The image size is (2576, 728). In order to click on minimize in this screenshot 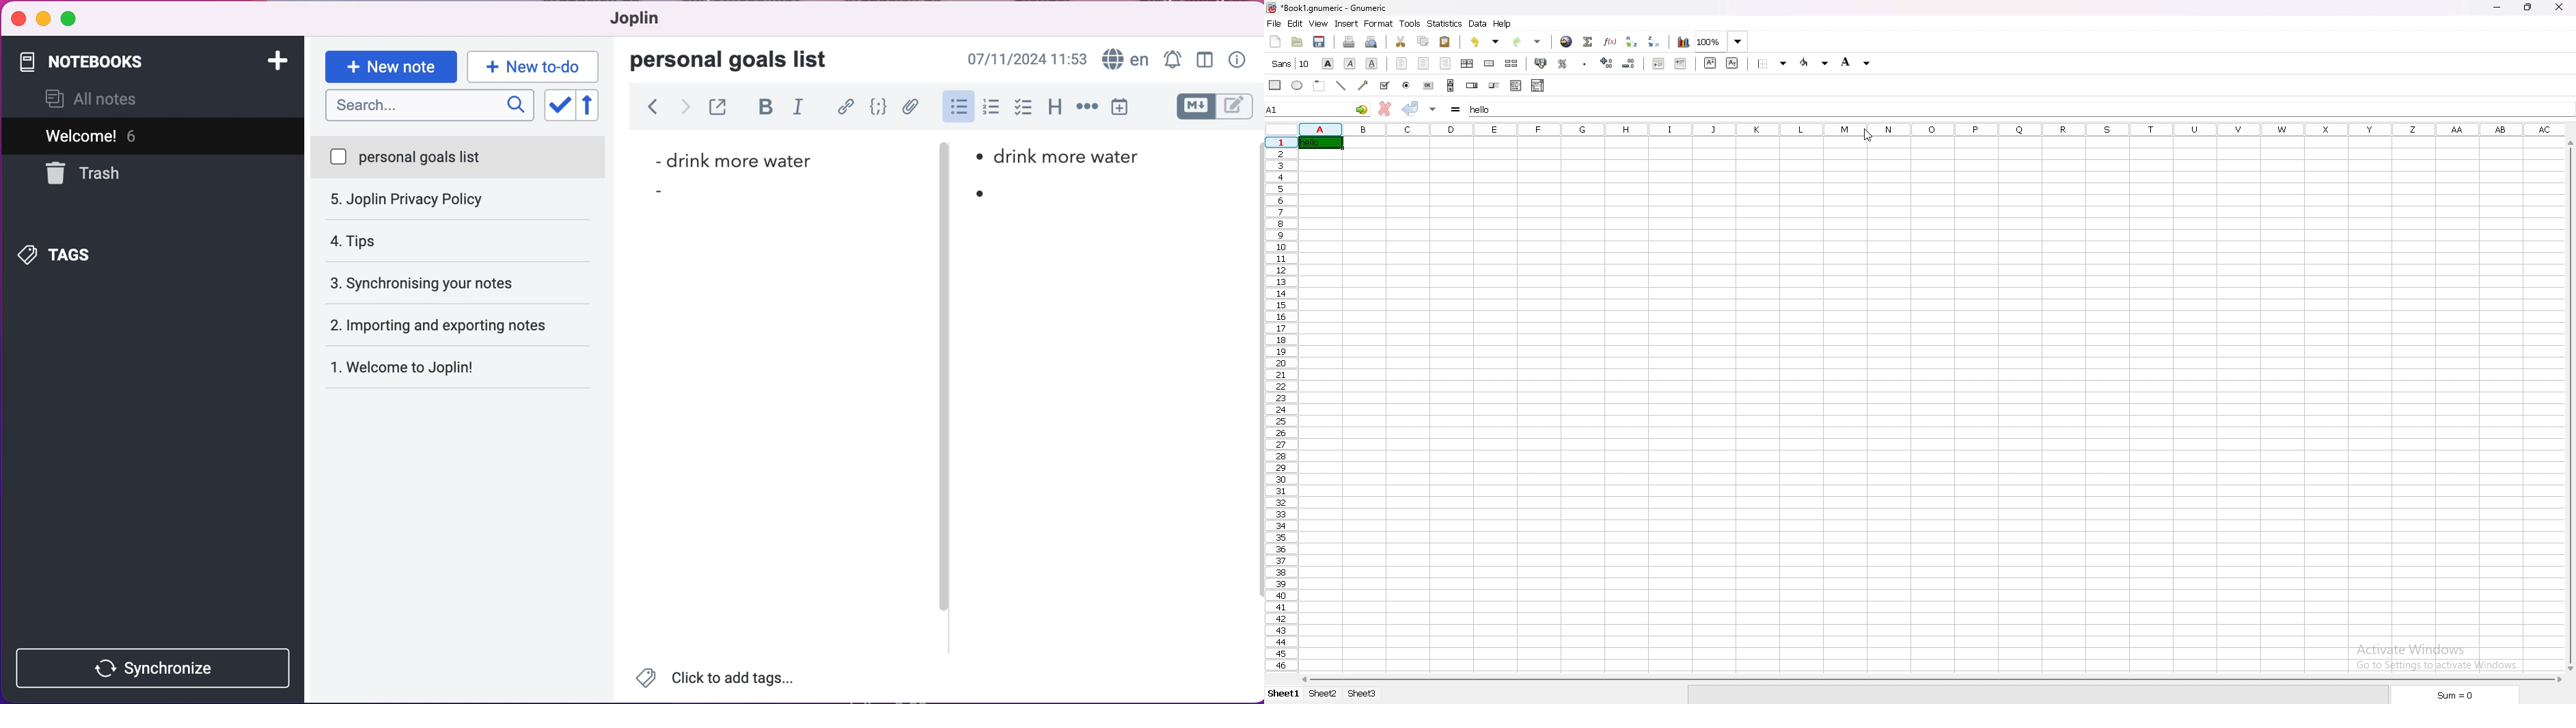, I will do `click(43, 19)`.